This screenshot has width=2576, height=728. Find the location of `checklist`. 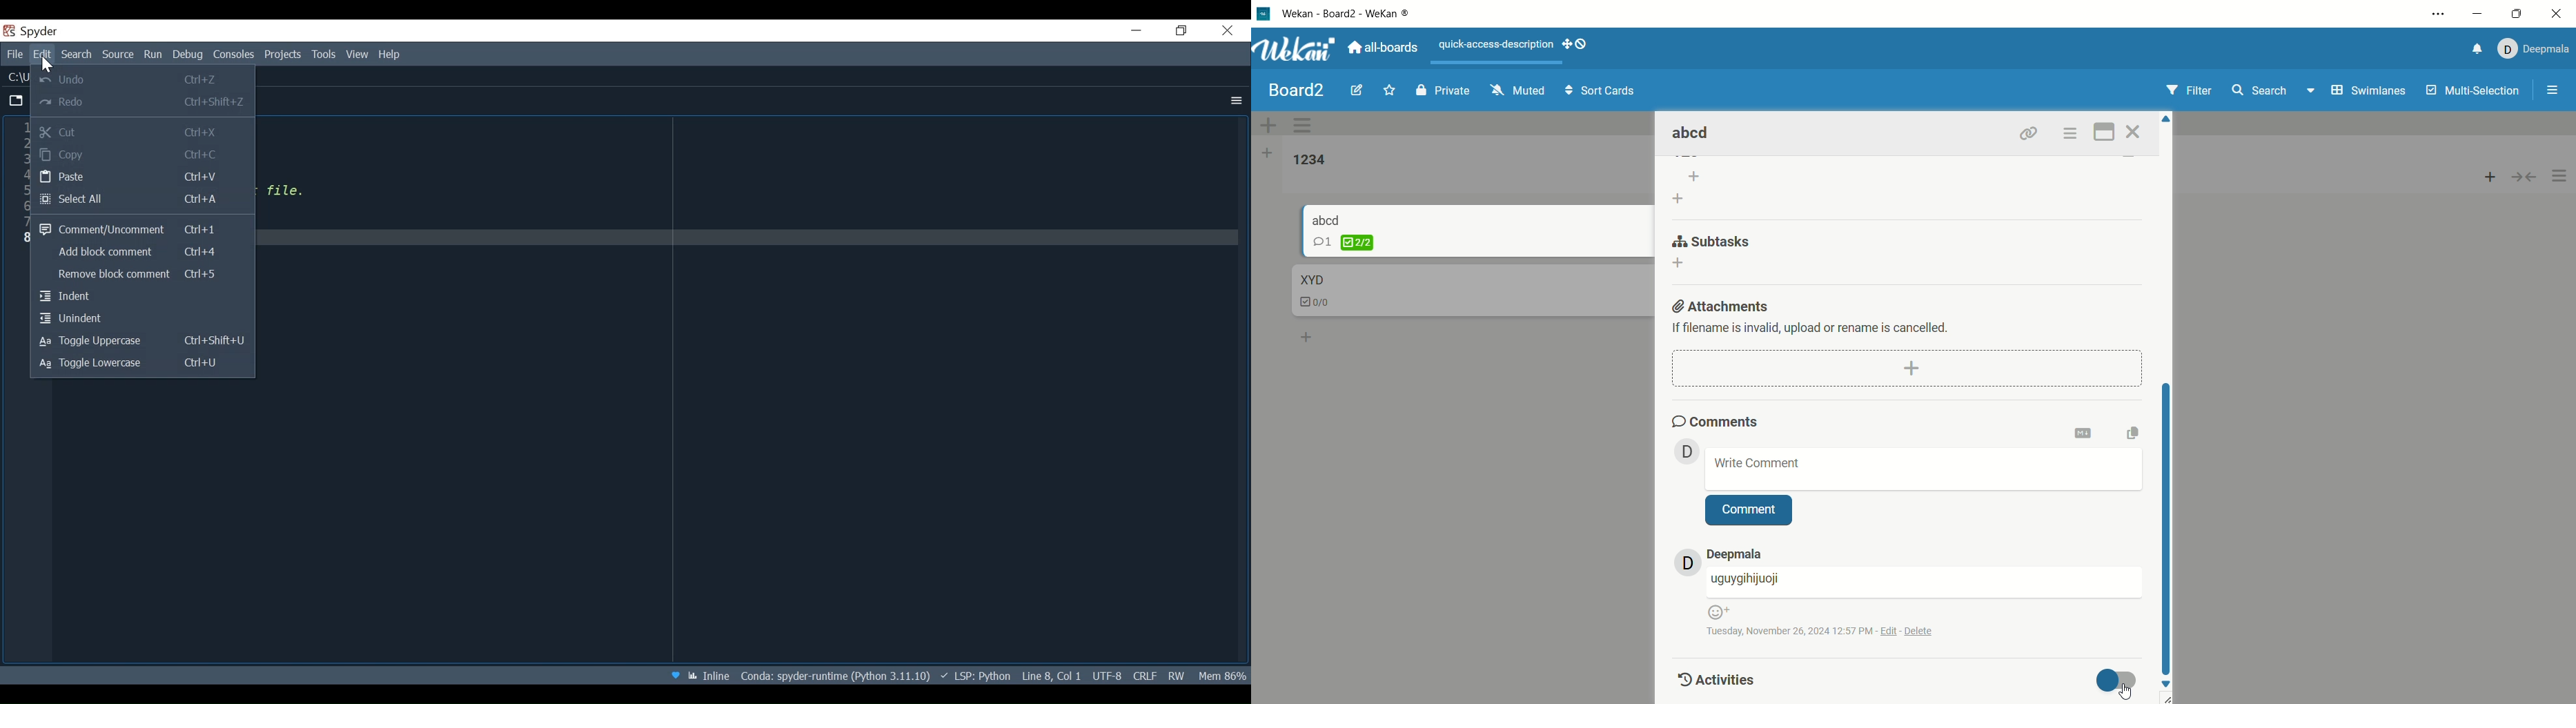

checklist is located at coordinates (1344, 242).